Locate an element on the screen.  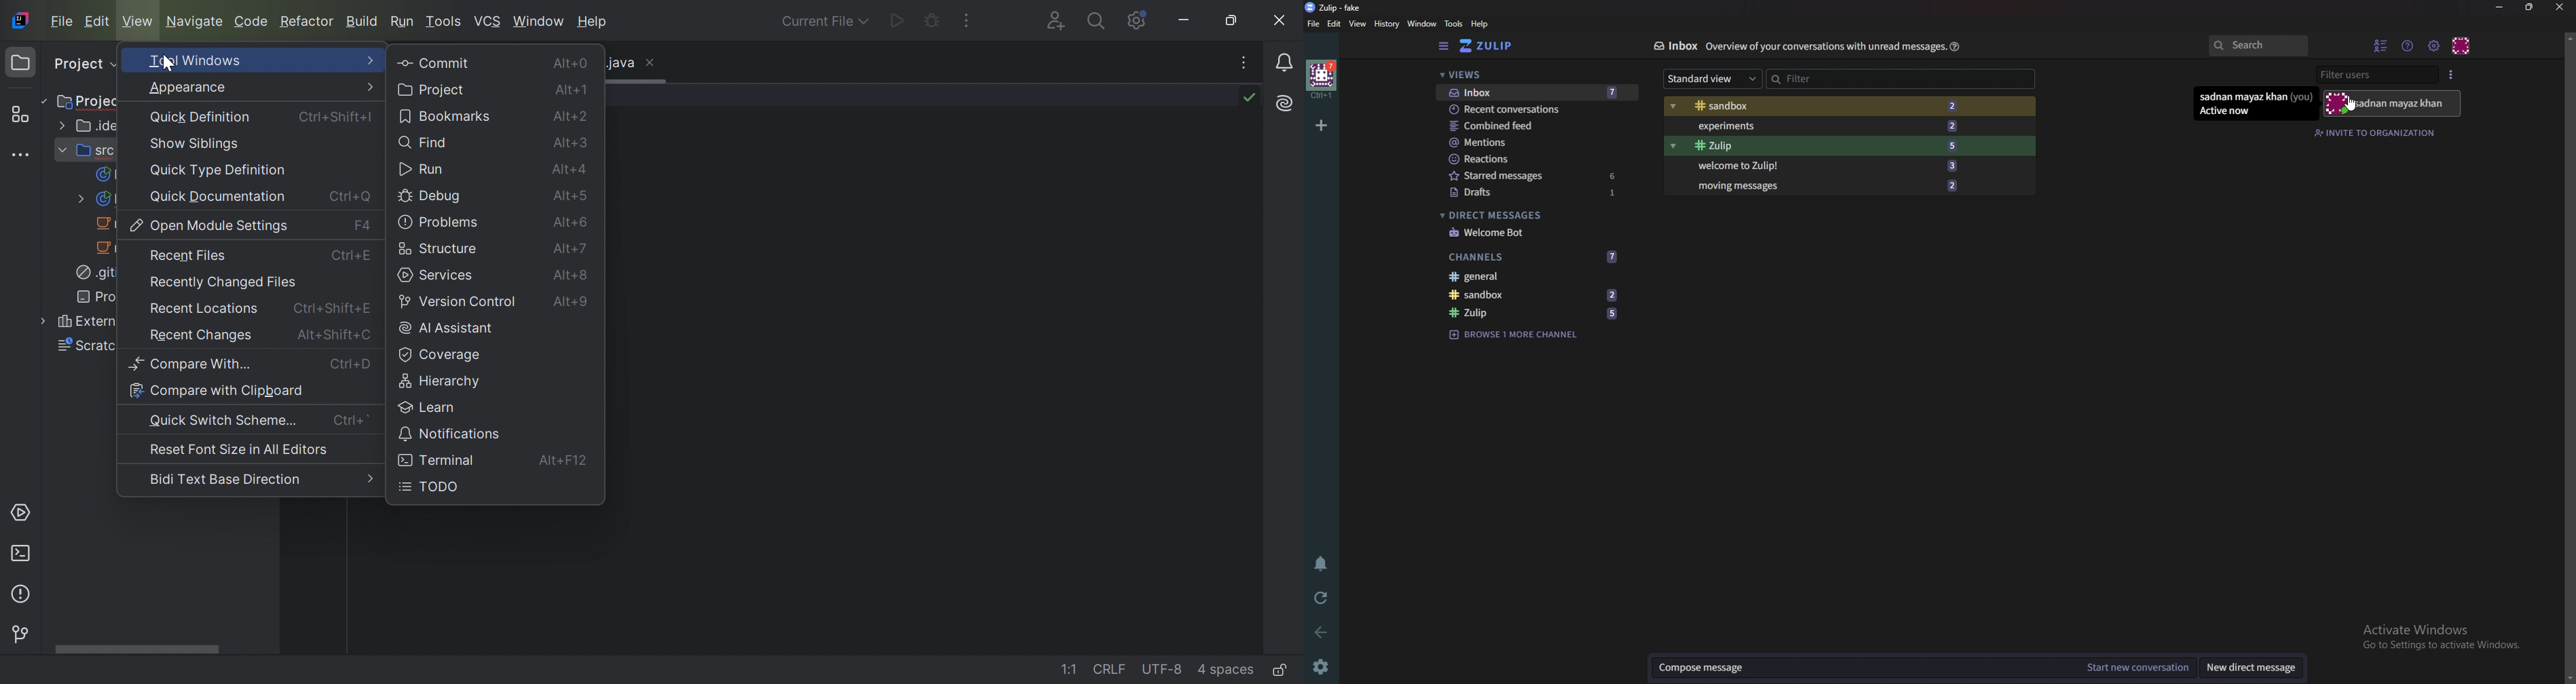
Window is located at coordinates (1422, 24).